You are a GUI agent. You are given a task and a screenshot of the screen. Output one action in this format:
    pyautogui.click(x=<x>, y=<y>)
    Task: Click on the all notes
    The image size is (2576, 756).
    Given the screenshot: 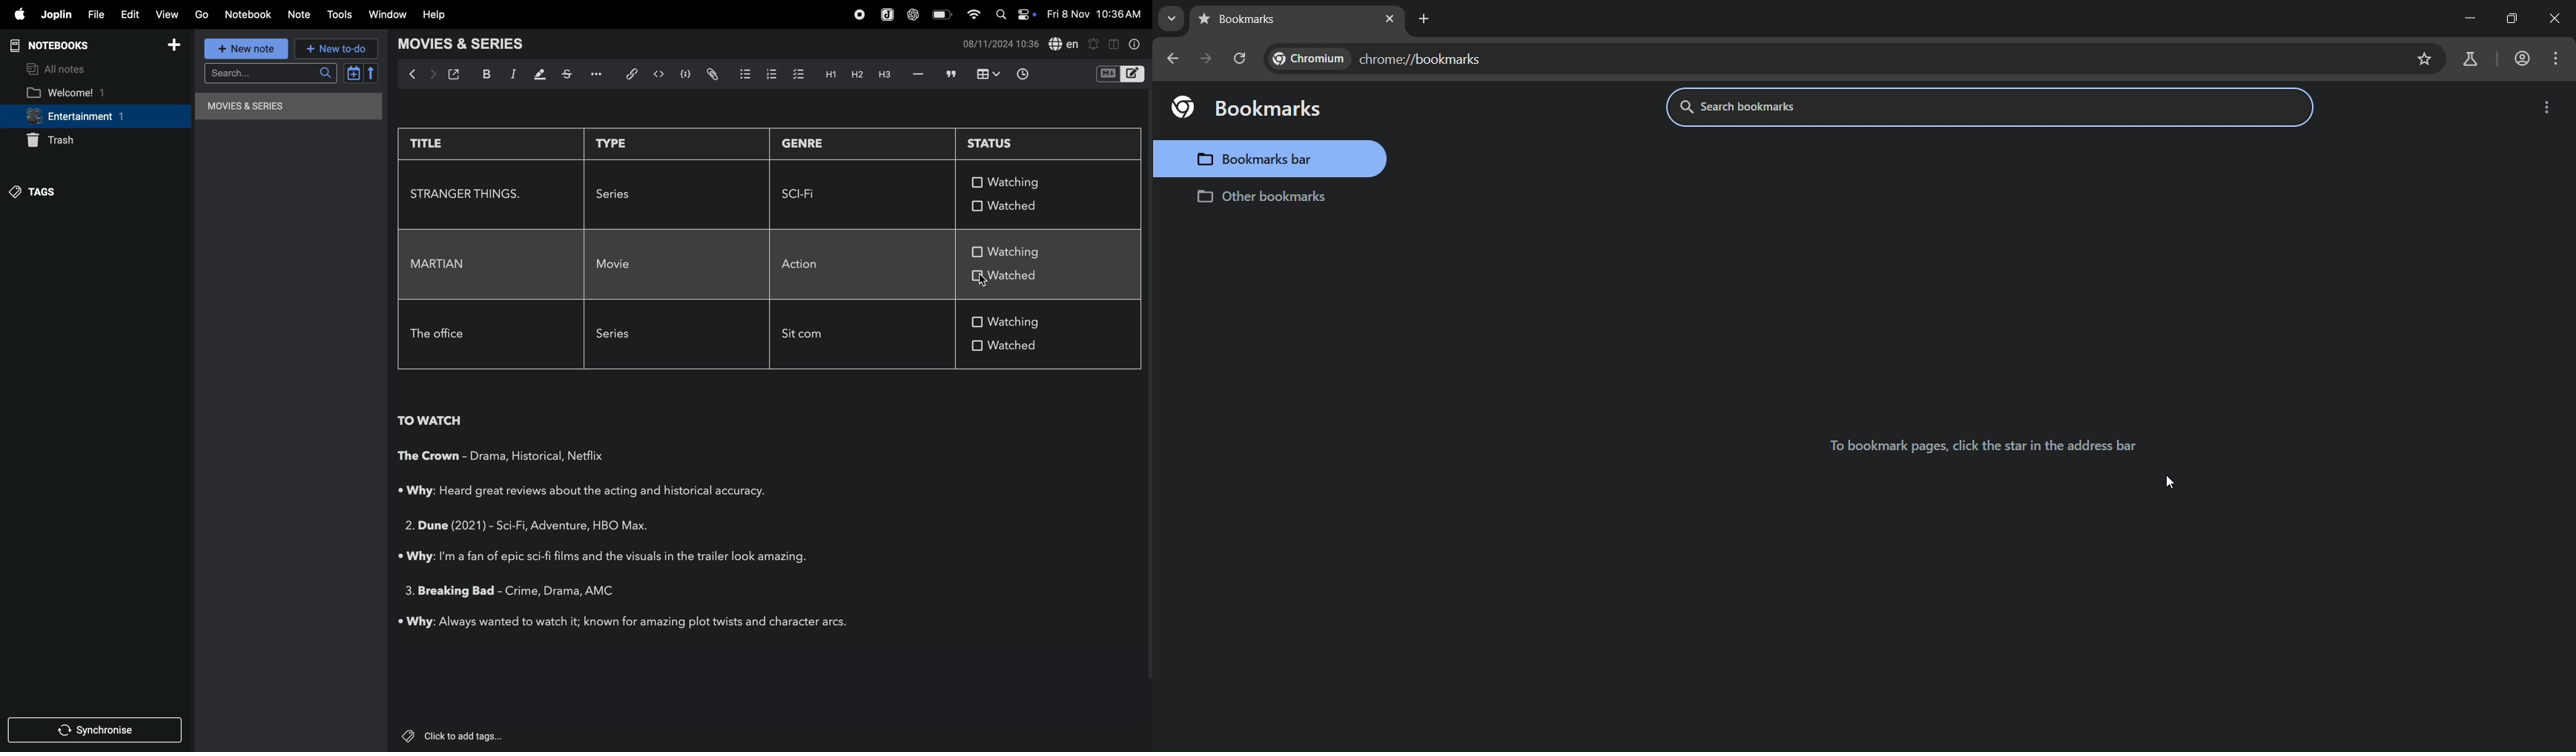 What is the action you would take?
    pyautogui.click(x=60, y=68)
    